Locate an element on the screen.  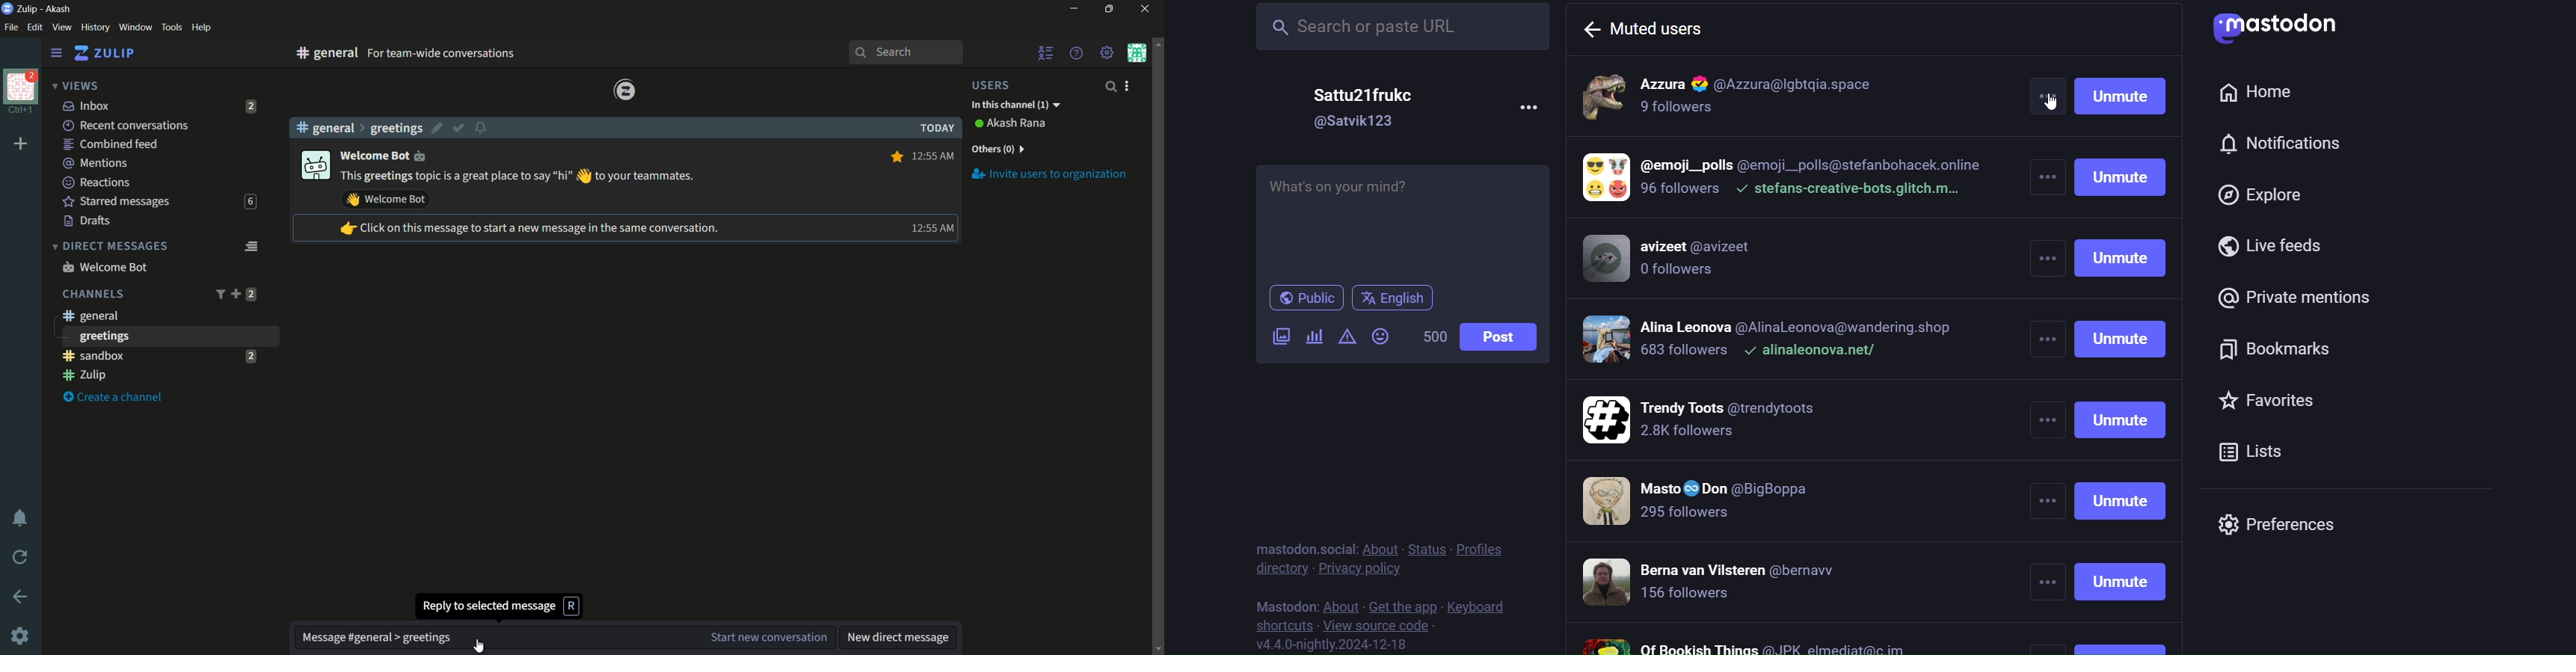
Zulip is located at coordinates (29, 8).